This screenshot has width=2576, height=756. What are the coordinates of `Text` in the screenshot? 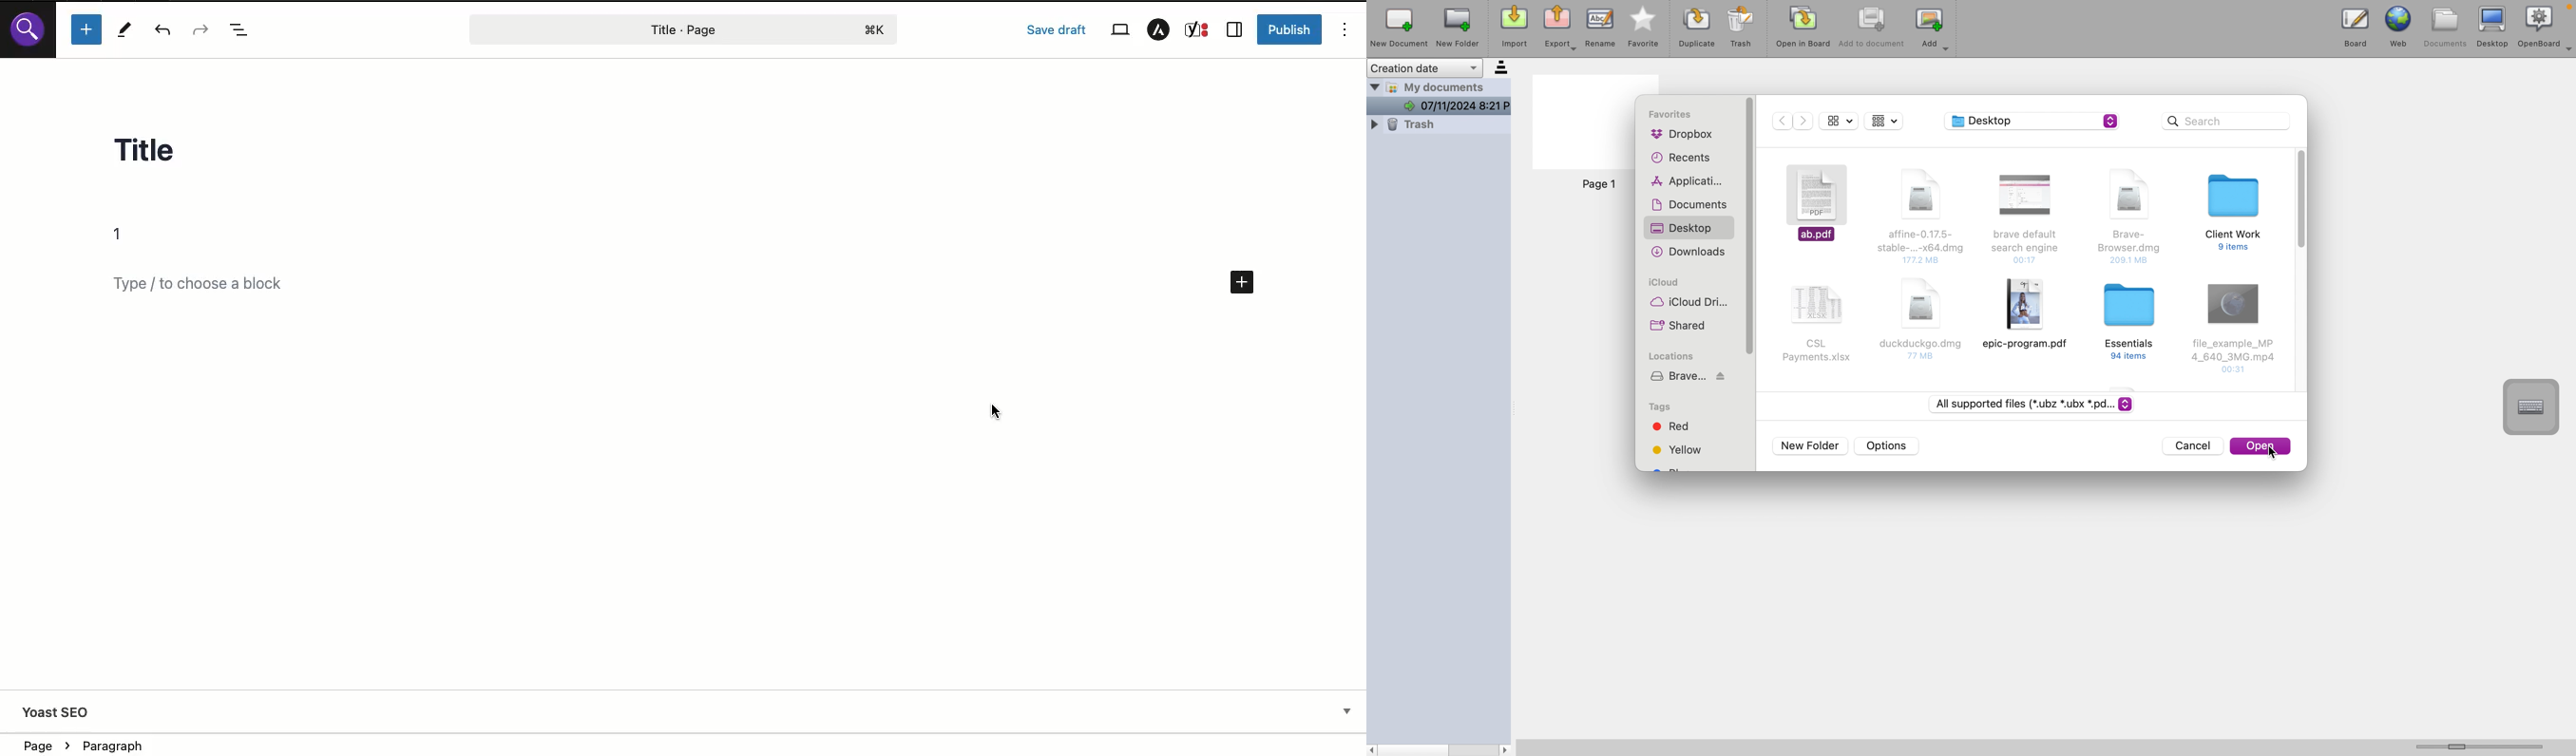 It's located at (124, 235).